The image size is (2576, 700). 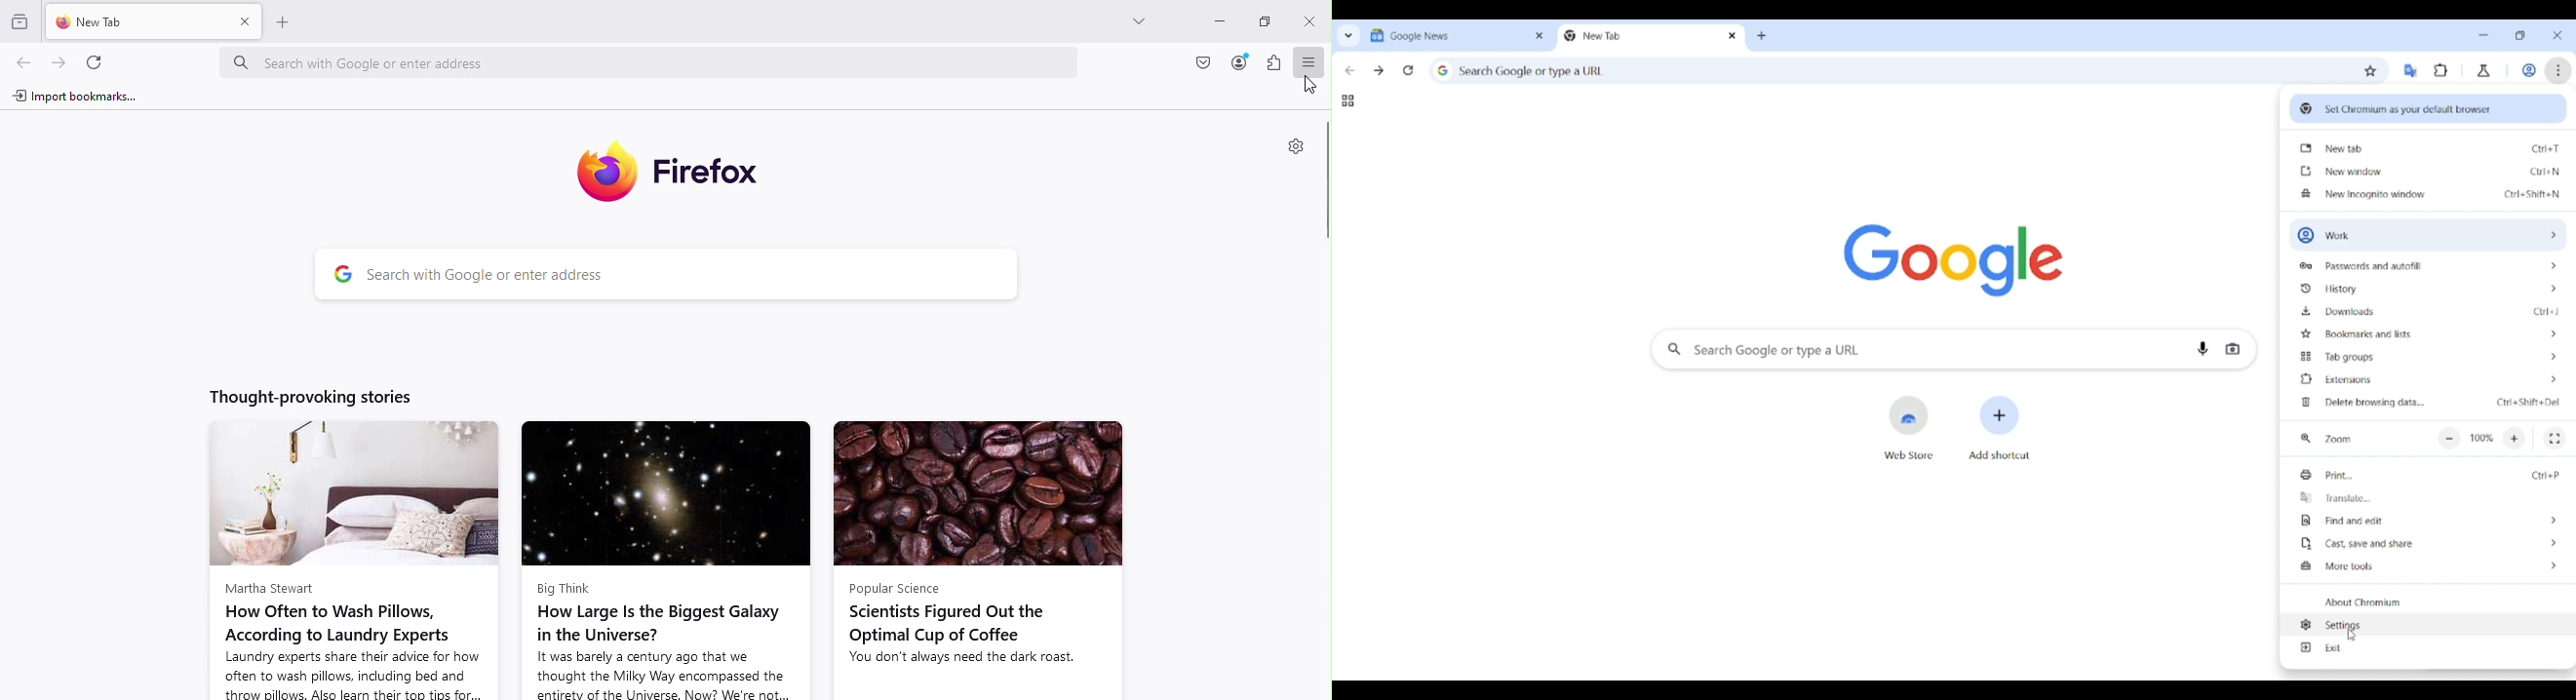 I want to click on Search Google or enter web link, so click(x=1885, y=69).